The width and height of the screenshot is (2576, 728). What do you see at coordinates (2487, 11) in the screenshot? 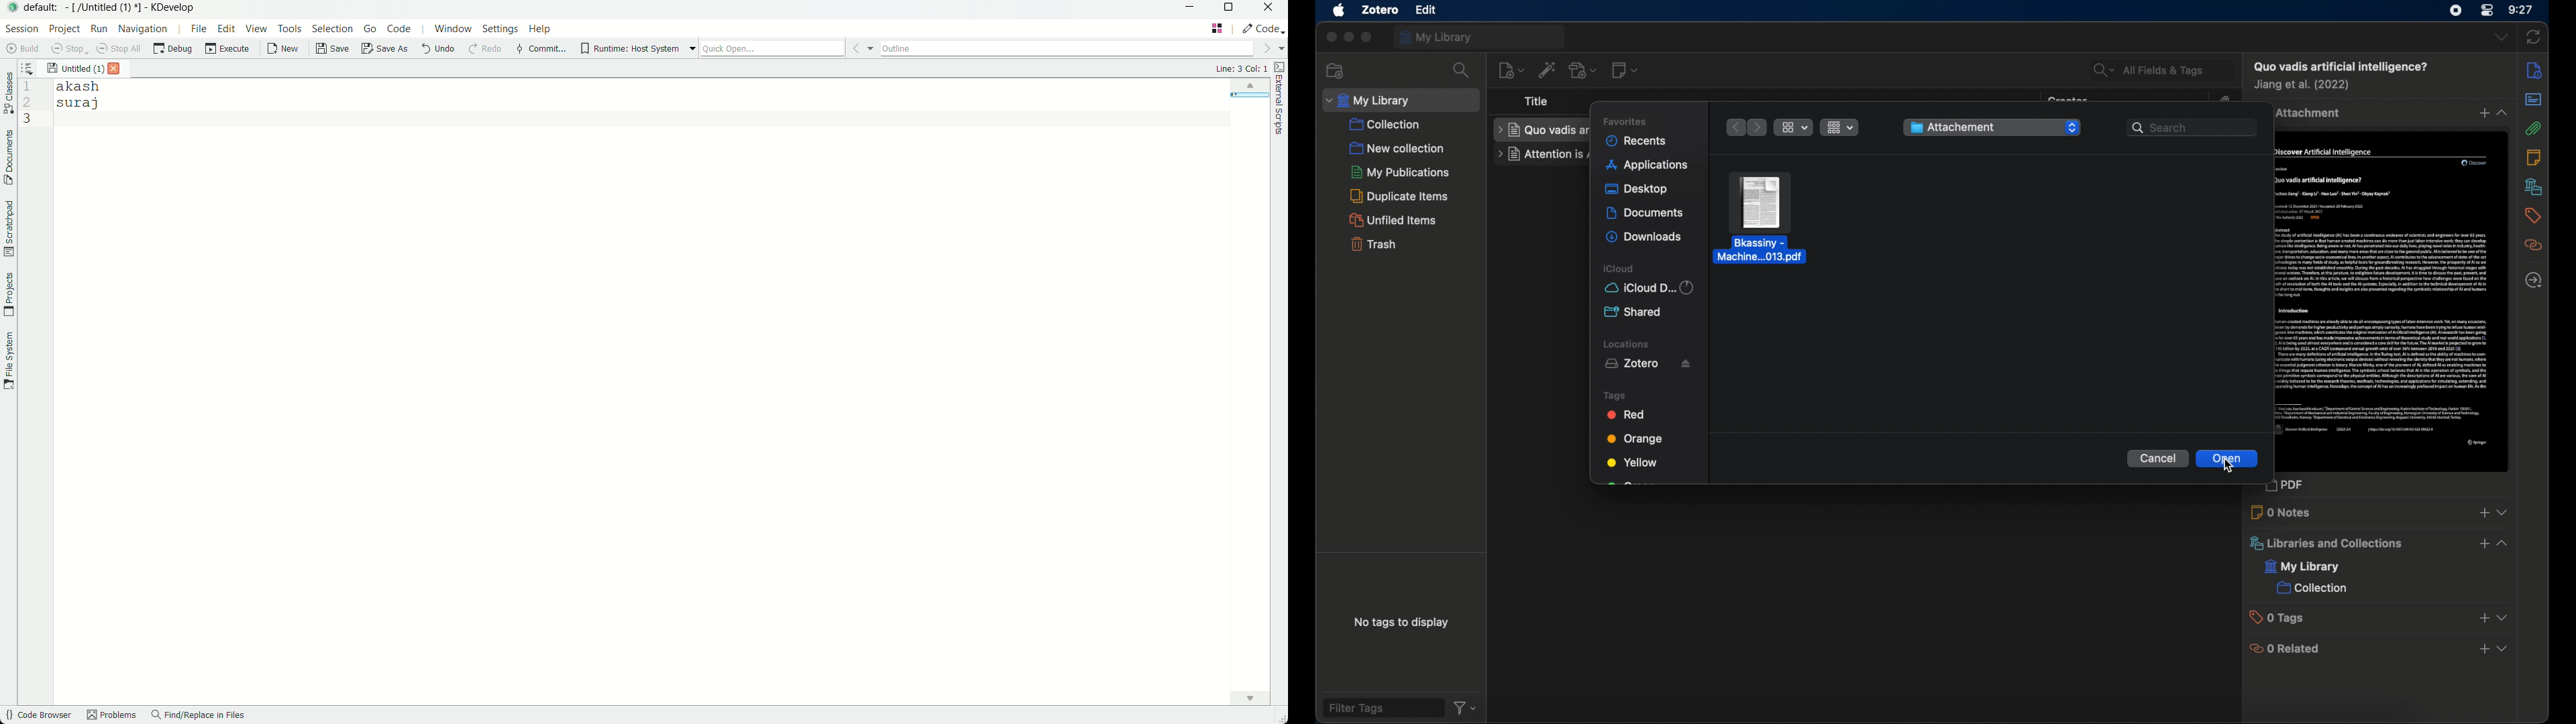
I see `control center` at bounding box center [2487, 11].